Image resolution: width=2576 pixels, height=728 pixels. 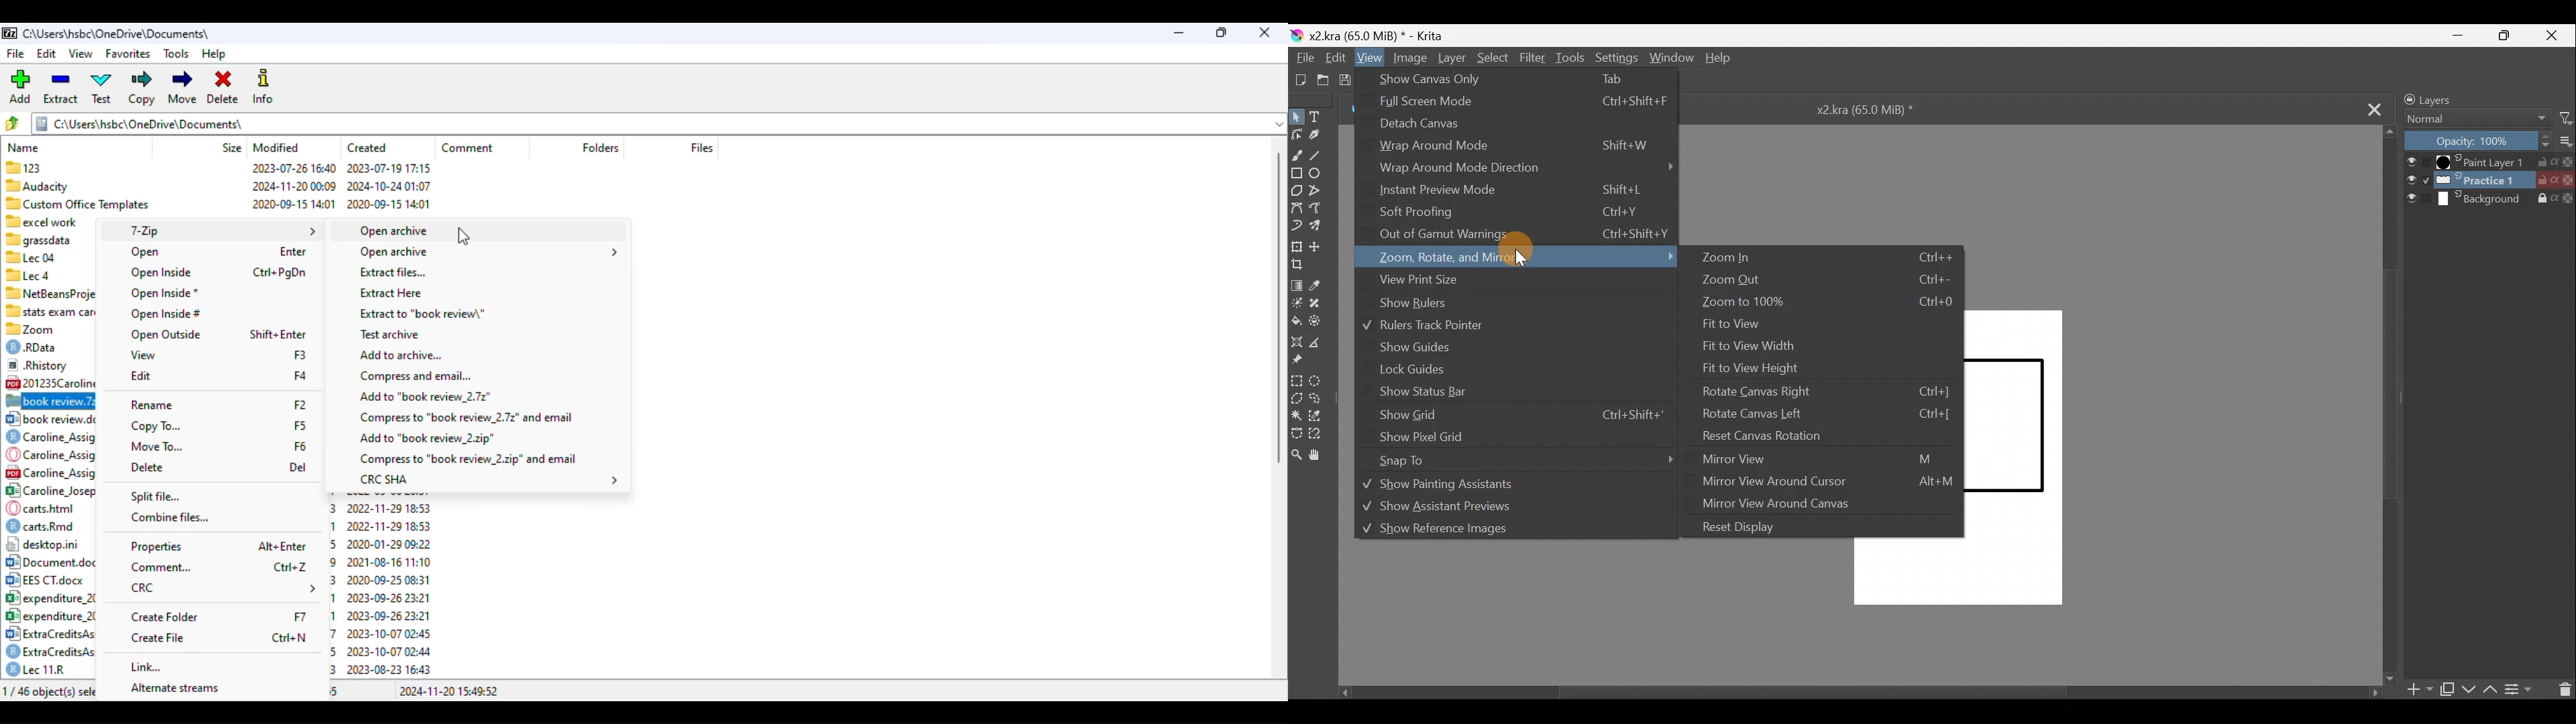 I want to click on Out of gamut warnings, so click(x=1526, y=236).